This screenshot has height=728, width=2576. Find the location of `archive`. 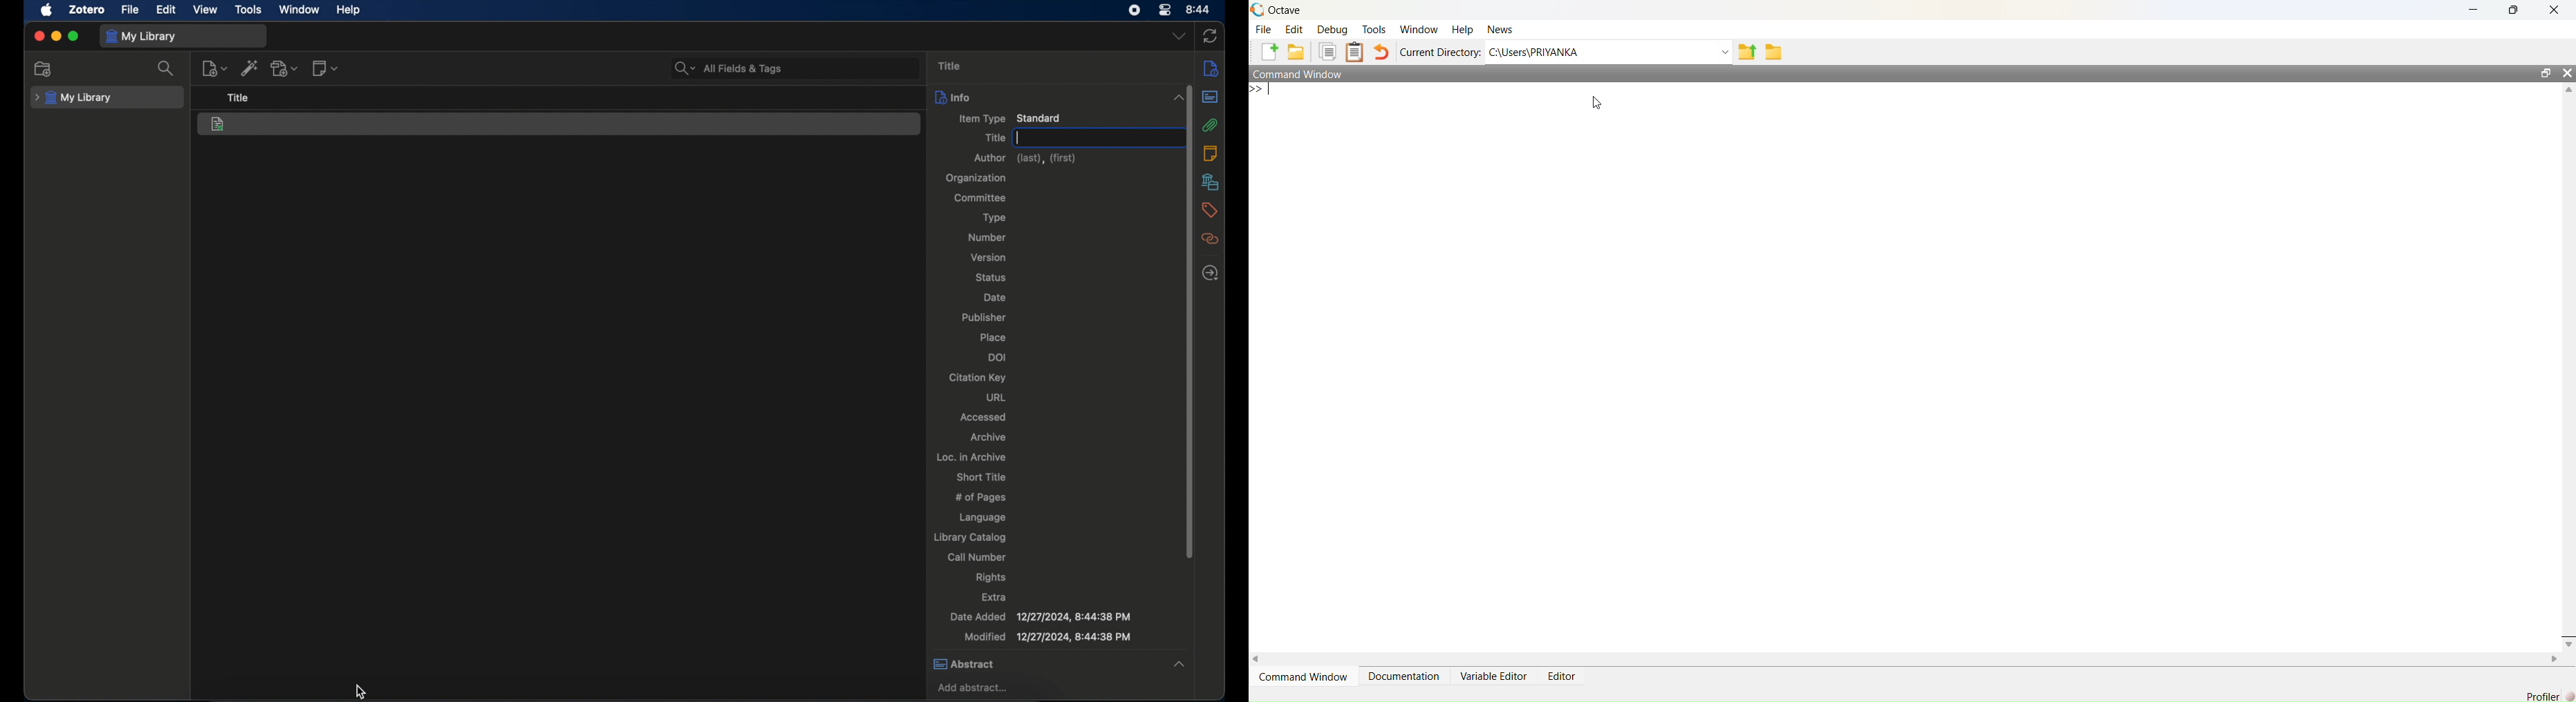

archive is located at coordinates (987, 436).